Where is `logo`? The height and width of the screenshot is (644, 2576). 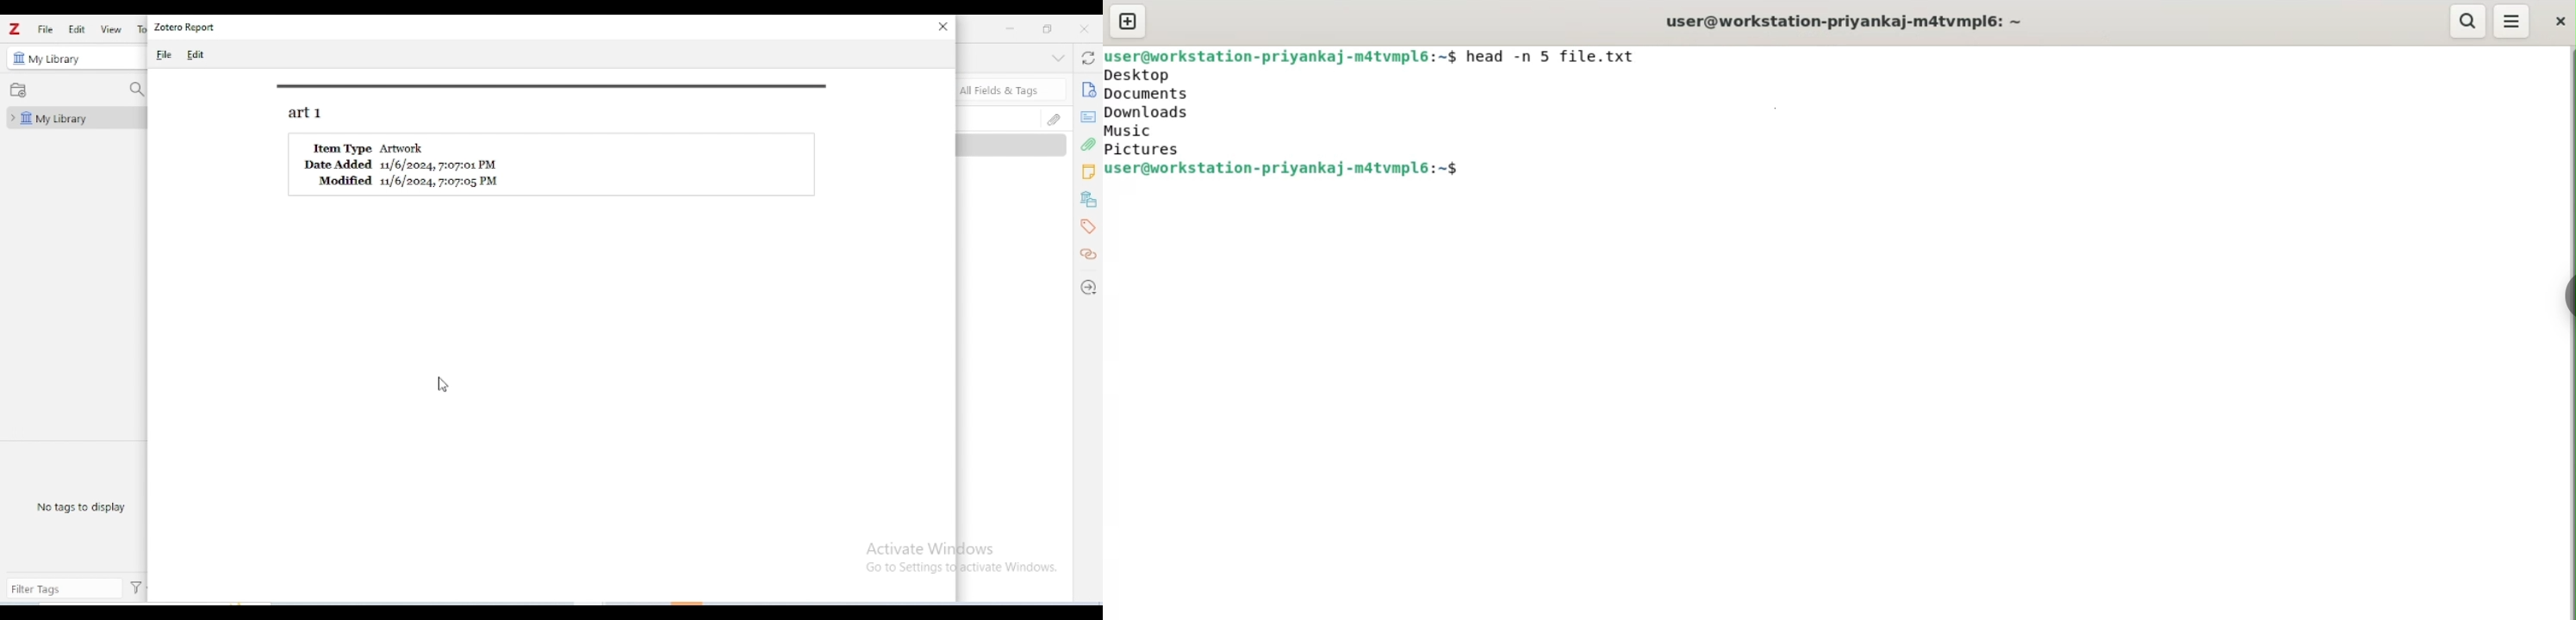 logo is located at coordinates (15, 29).